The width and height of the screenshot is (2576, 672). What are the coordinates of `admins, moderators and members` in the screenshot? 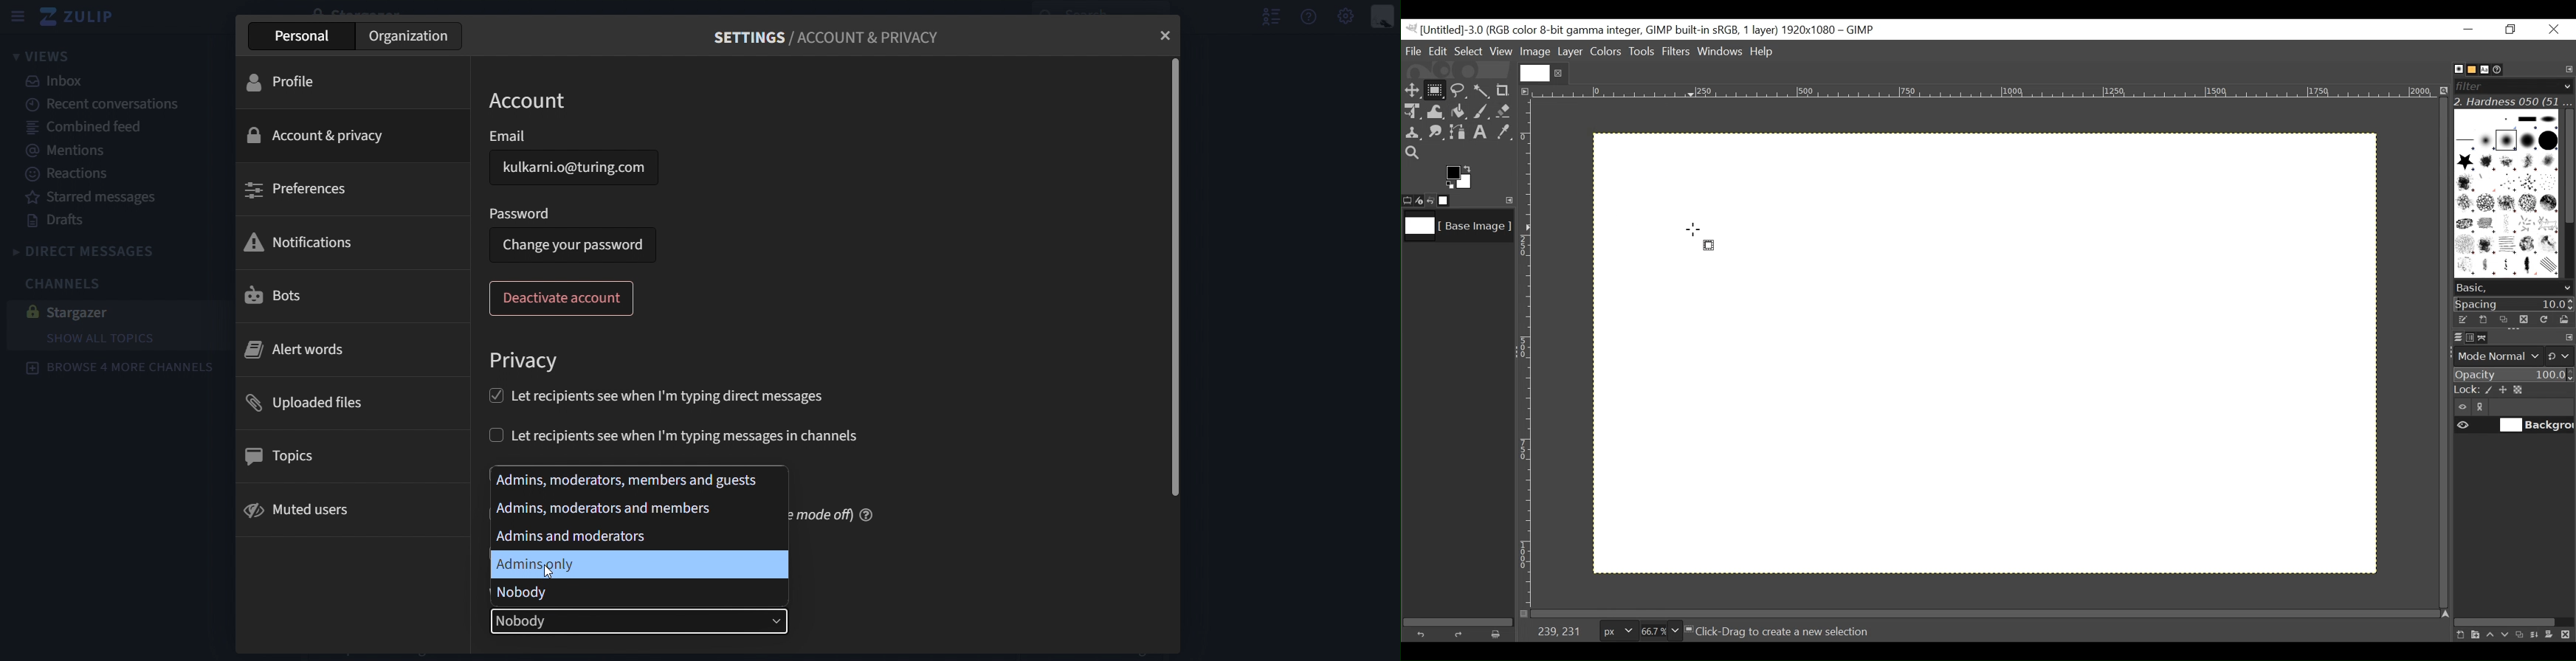 It's located at (626, 478).